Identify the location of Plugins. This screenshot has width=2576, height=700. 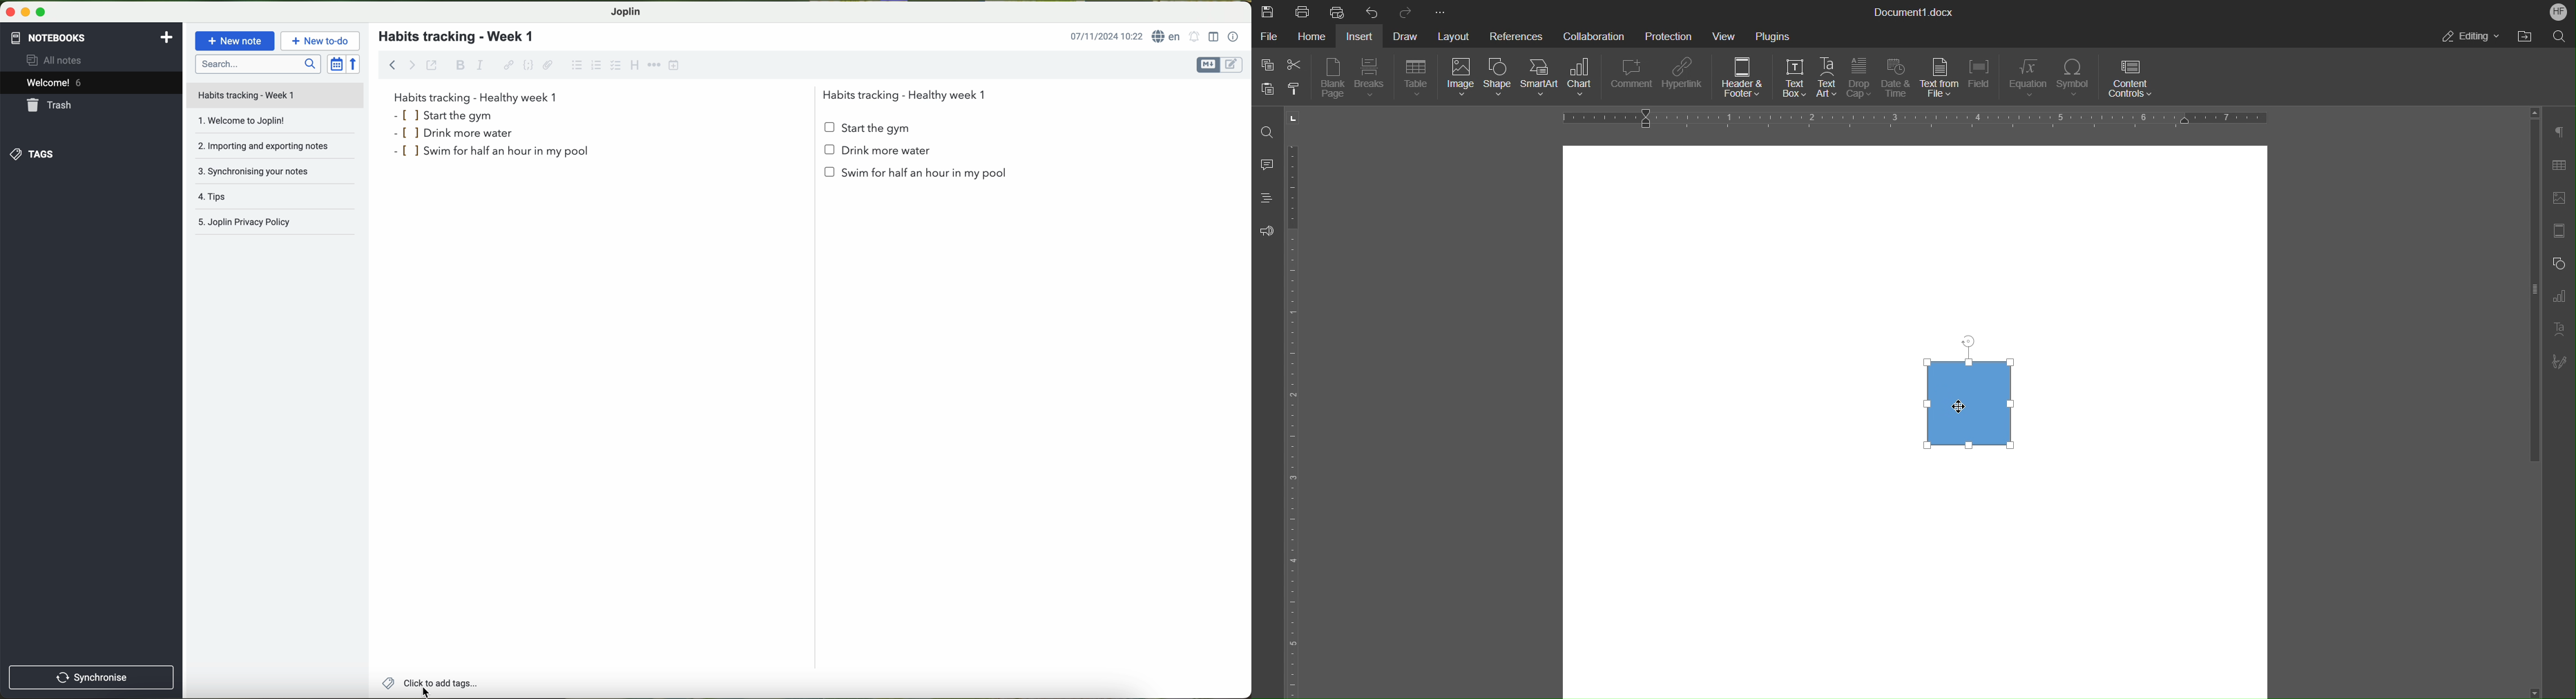
(1773, 35).